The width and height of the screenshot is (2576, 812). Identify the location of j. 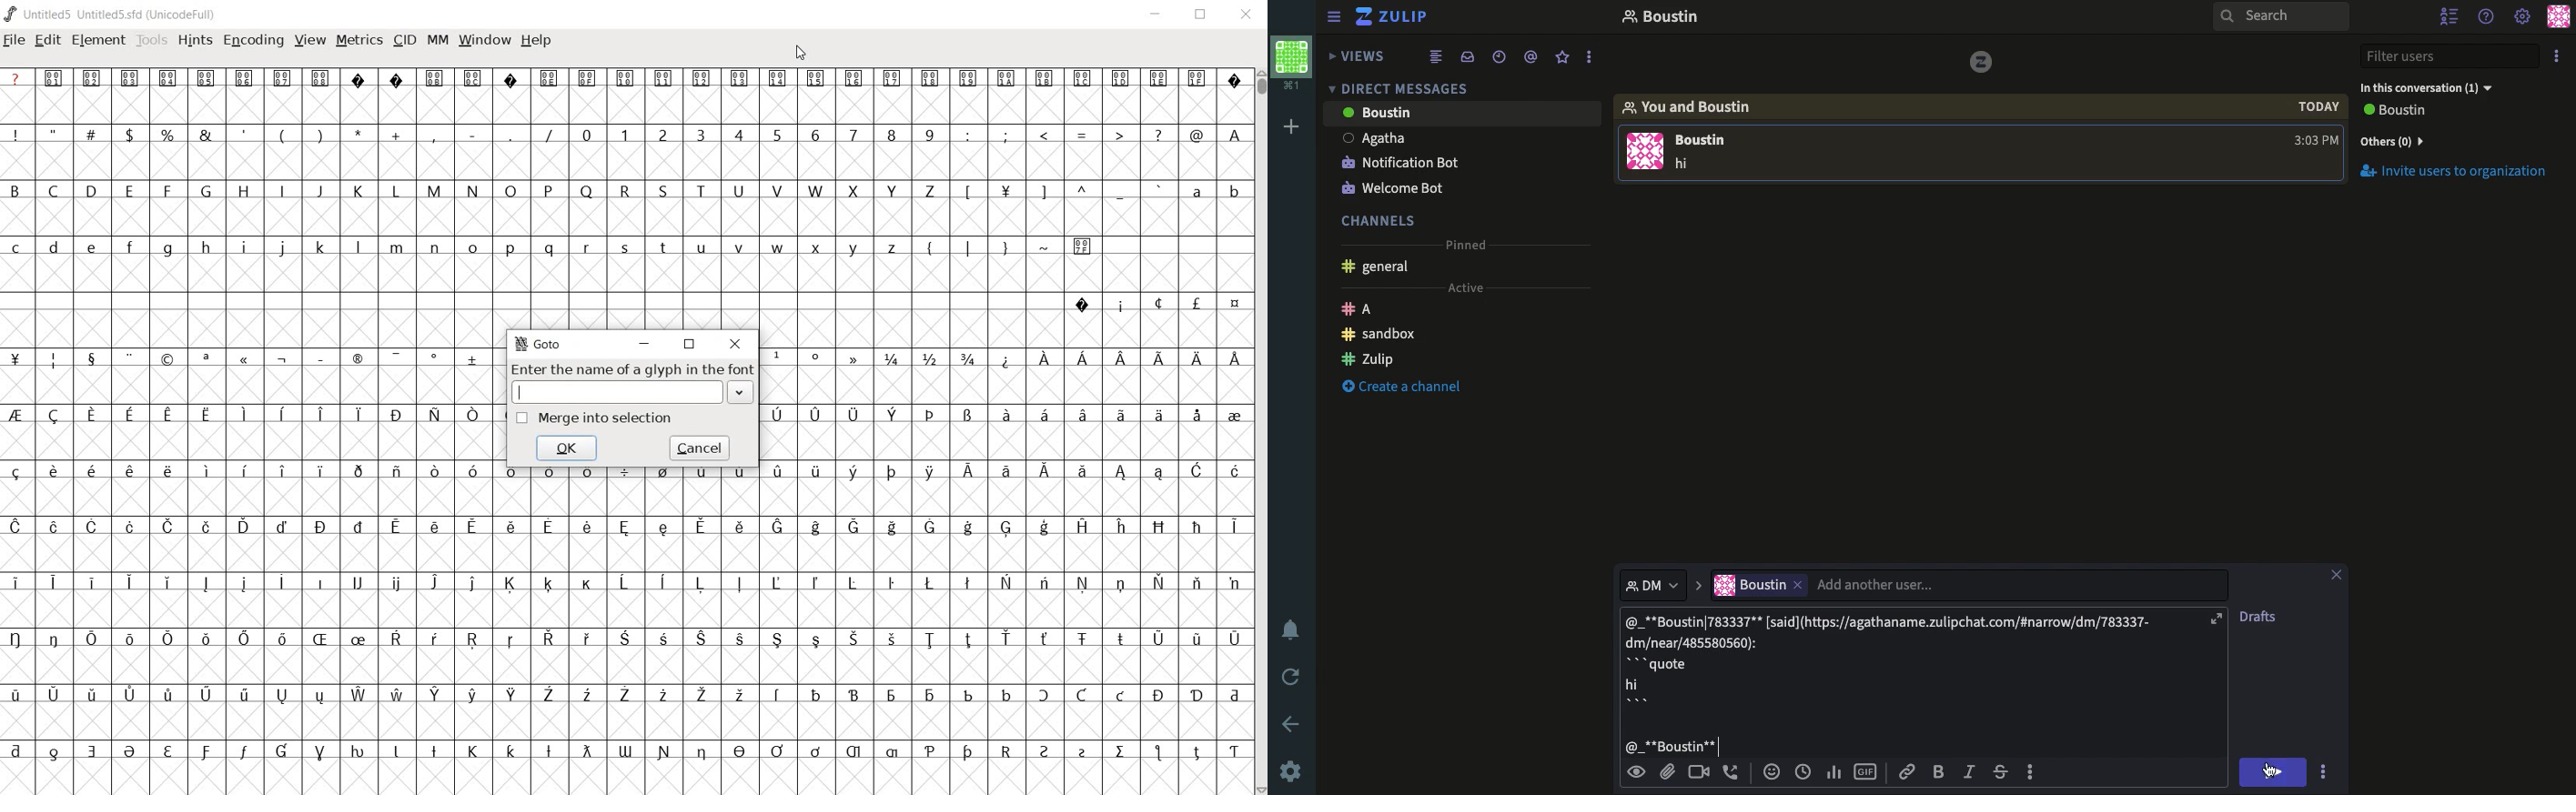
(282, 249).